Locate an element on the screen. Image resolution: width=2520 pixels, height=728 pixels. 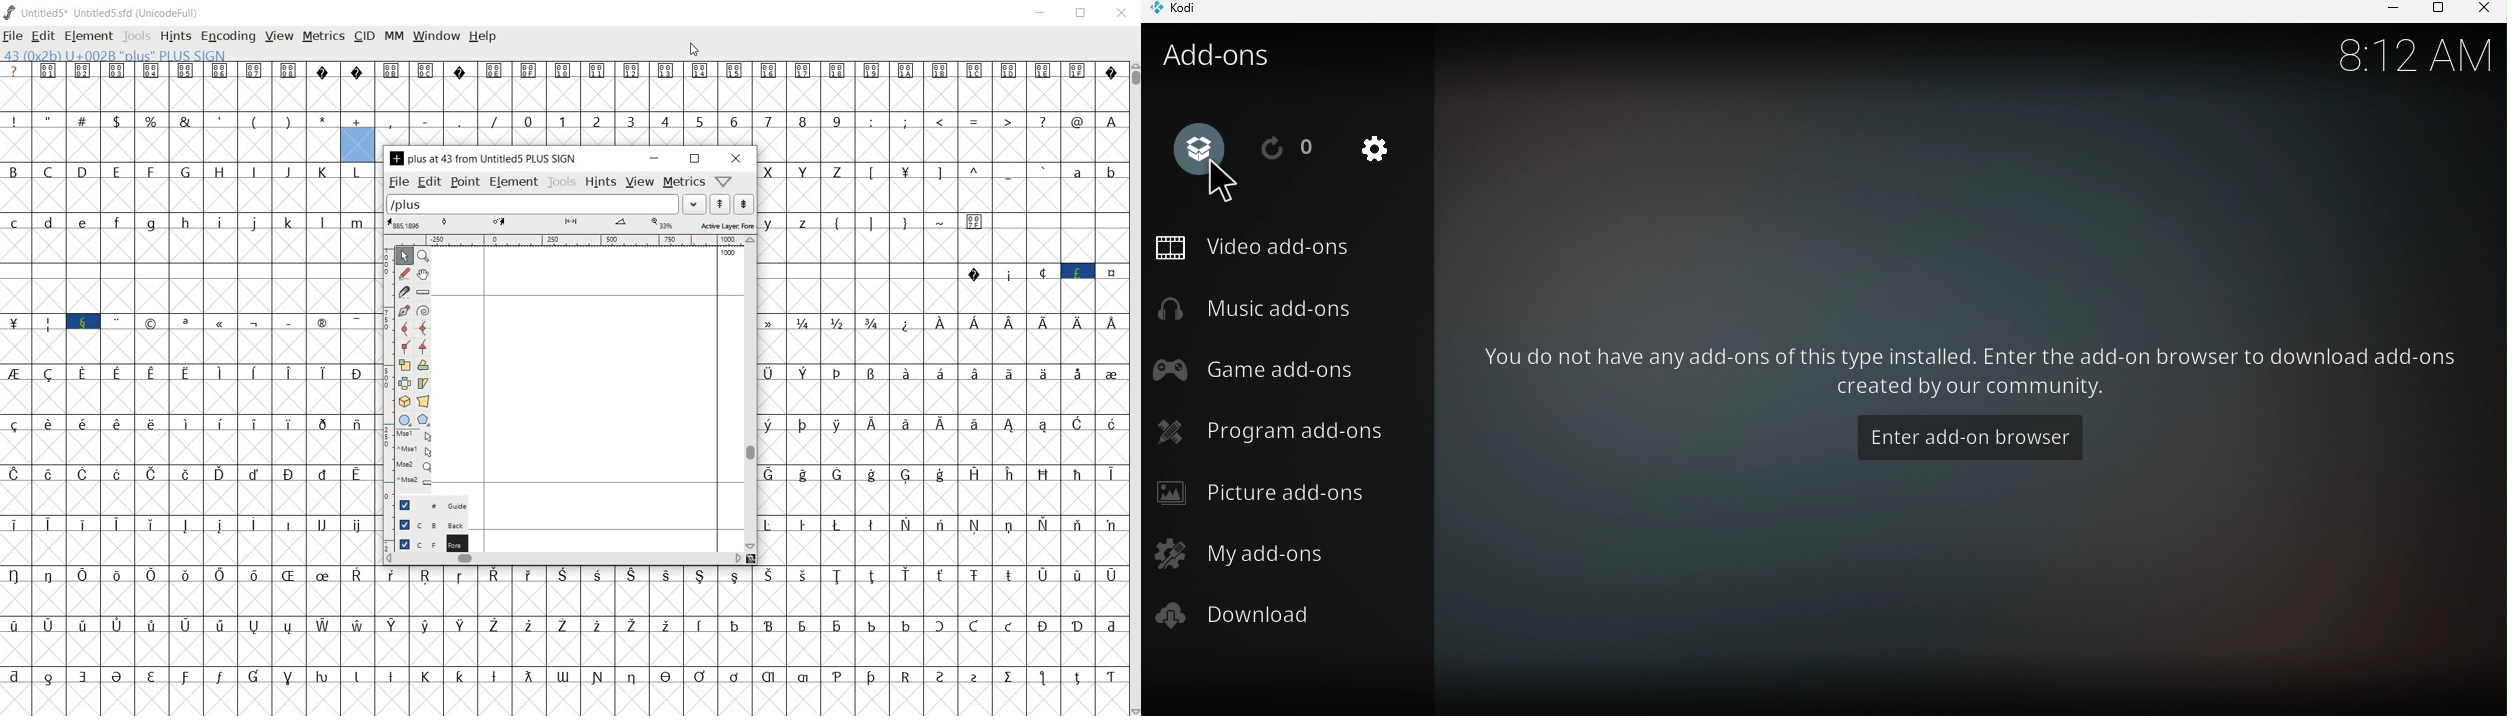
 is located at coordinates (387, 335).